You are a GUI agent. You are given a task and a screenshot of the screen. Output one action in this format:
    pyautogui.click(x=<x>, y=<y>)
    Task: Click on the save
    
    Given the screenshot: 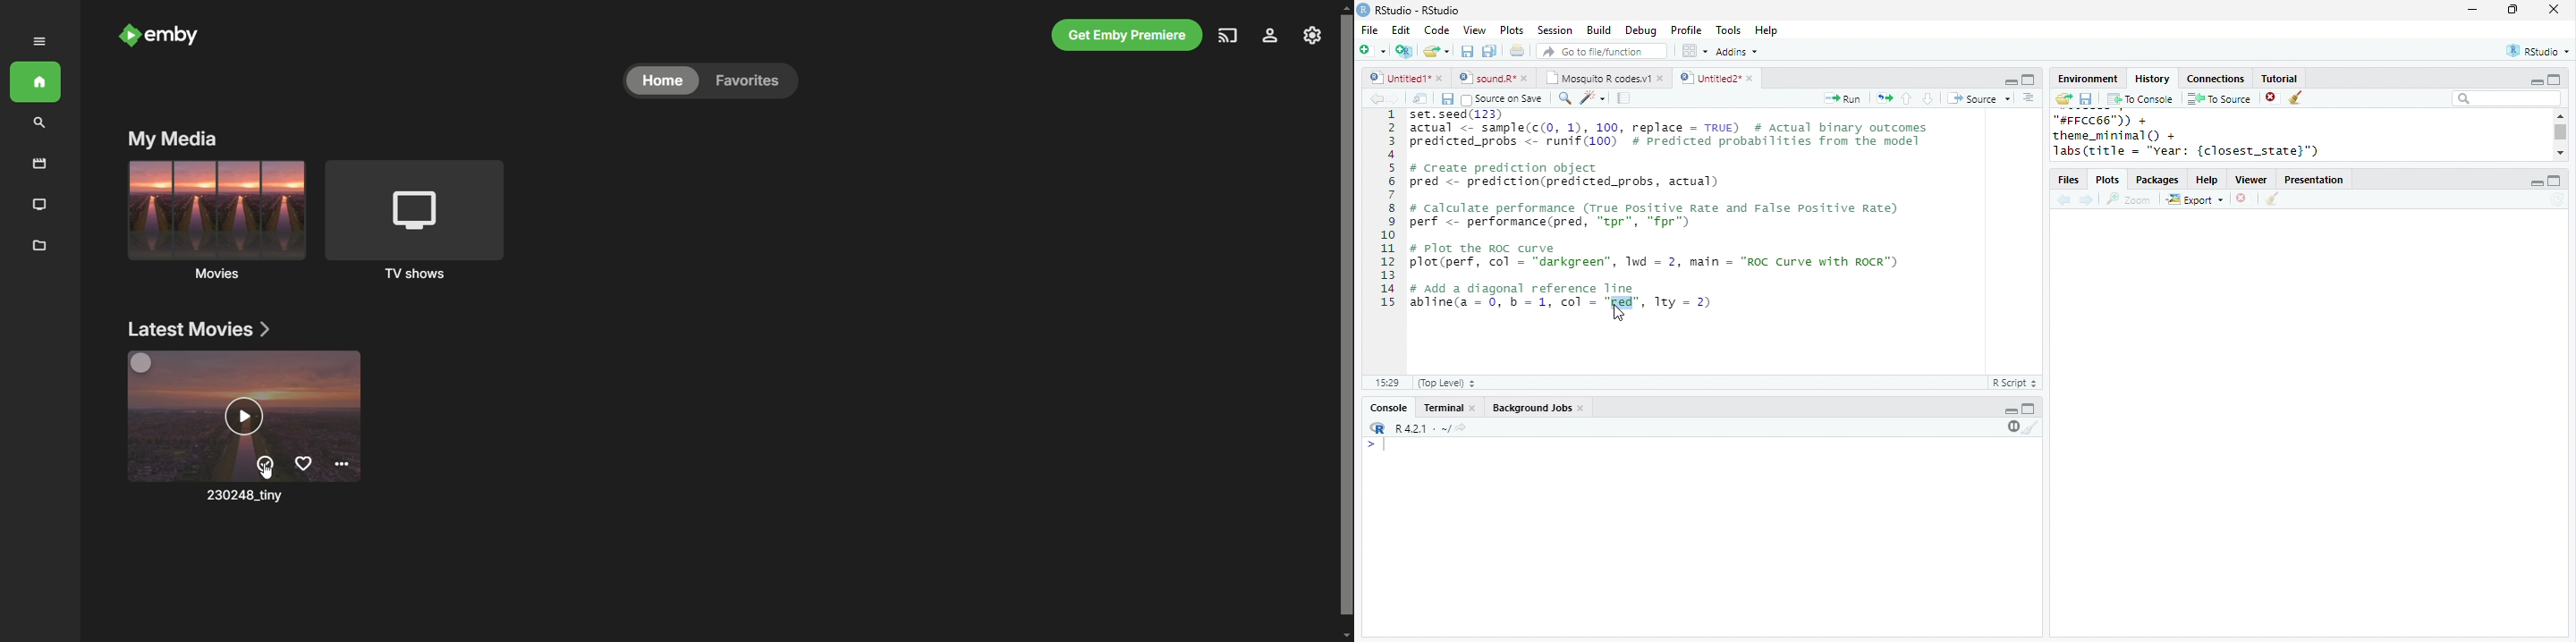 What is the action you would take?
    pyautogui.click(x=2086, y=99)
    